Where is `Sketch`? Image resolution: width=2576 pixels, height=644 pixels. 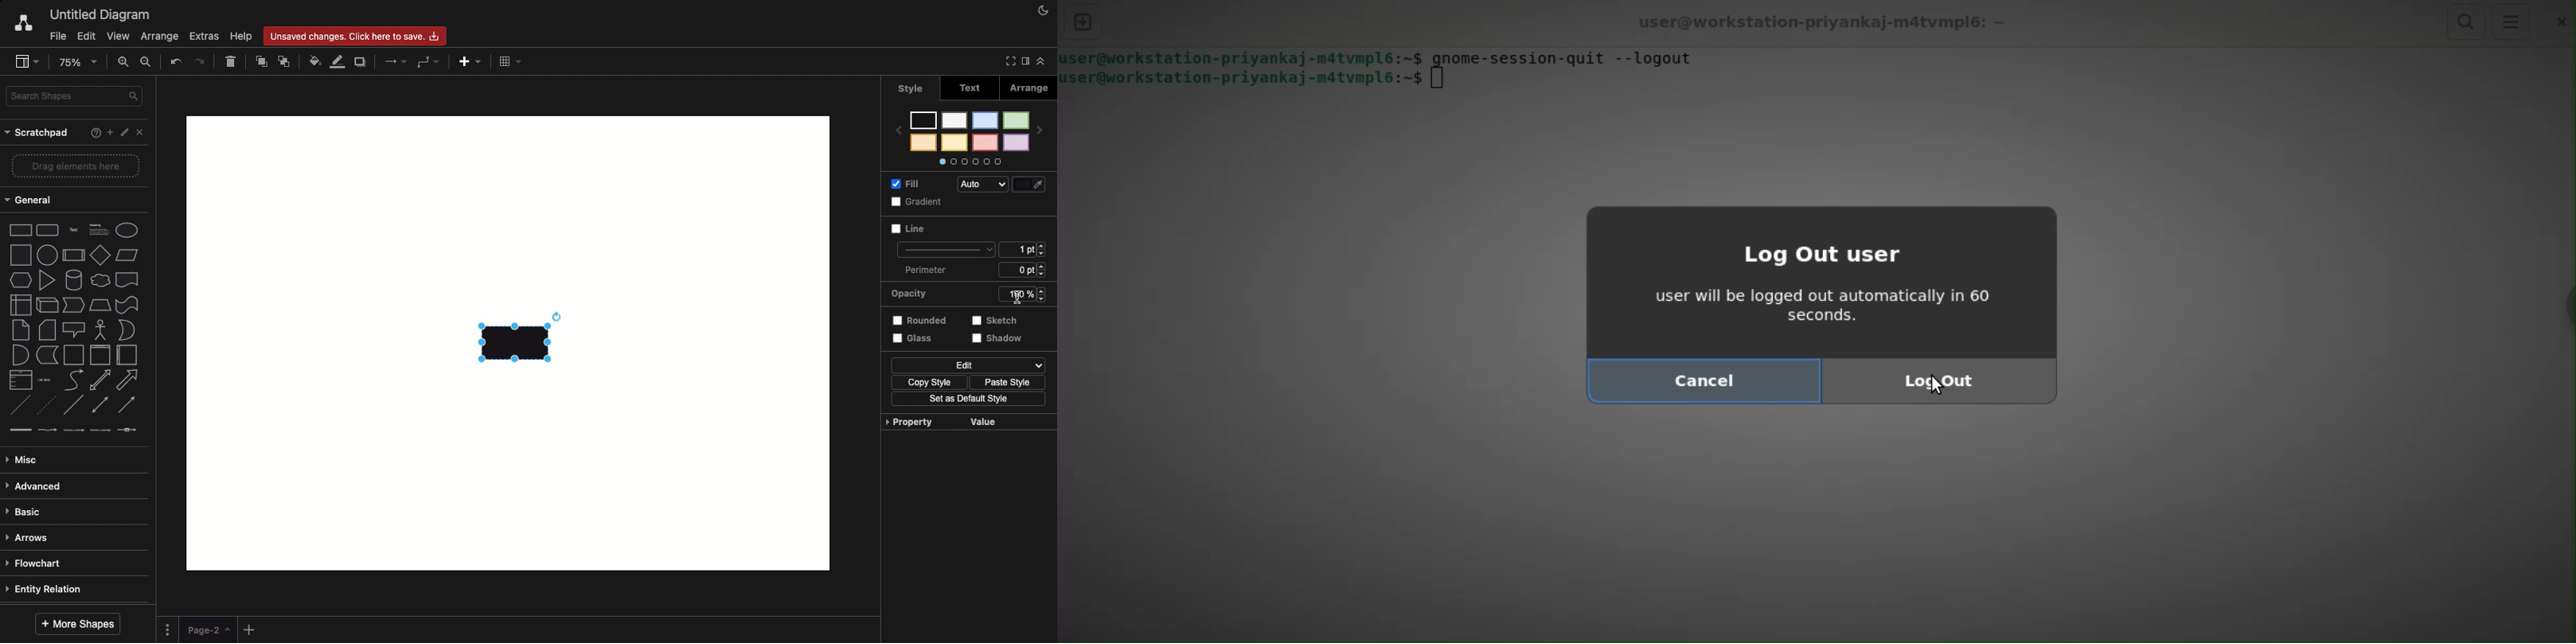 Sketch is located at coordinates (996, 320).